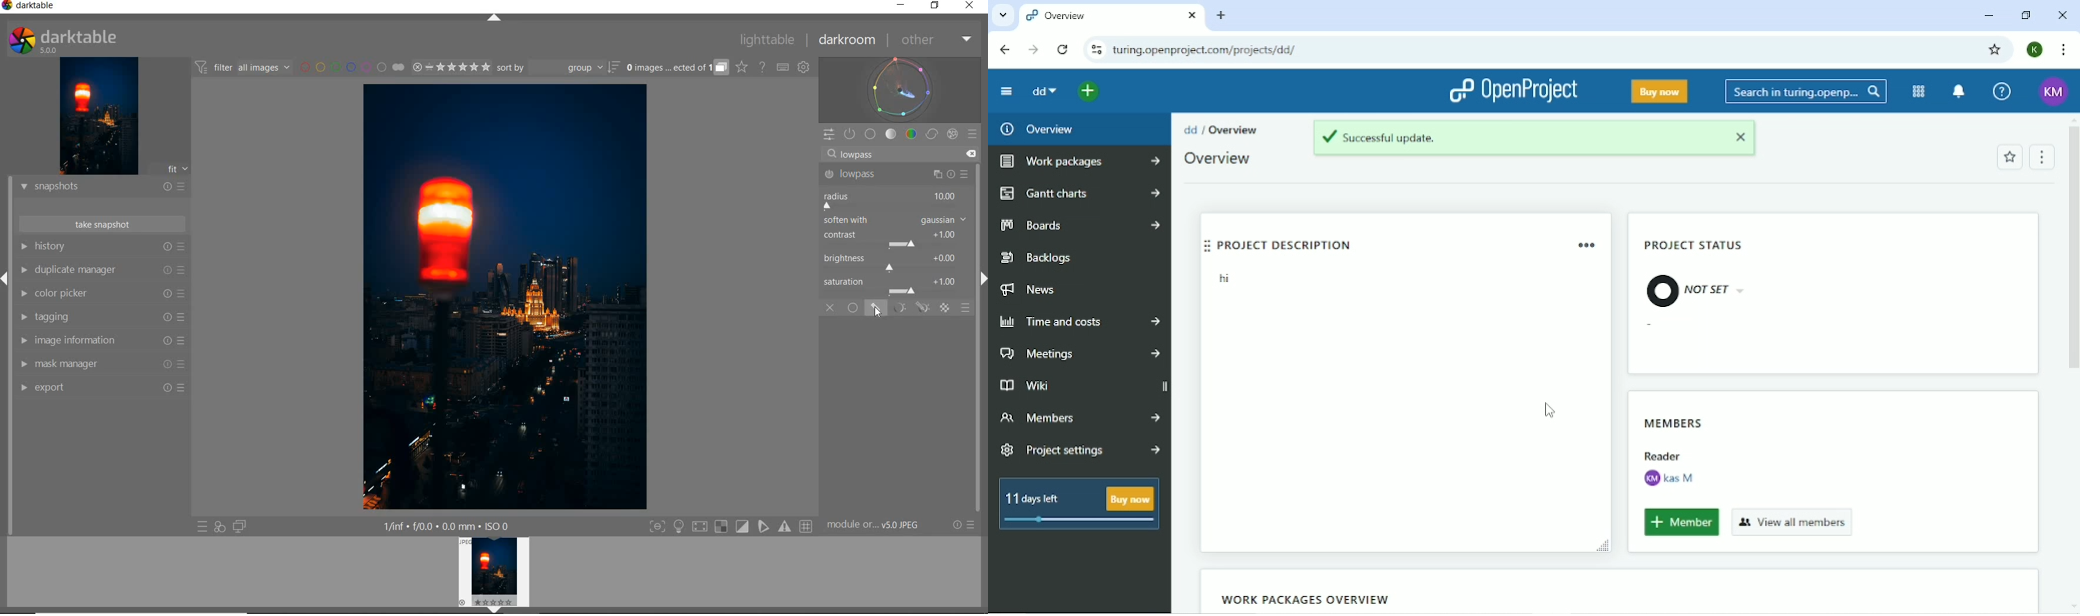  Describe the element at coordinates (79, 387) in the screenshot. I see `EXPORT` at that location.